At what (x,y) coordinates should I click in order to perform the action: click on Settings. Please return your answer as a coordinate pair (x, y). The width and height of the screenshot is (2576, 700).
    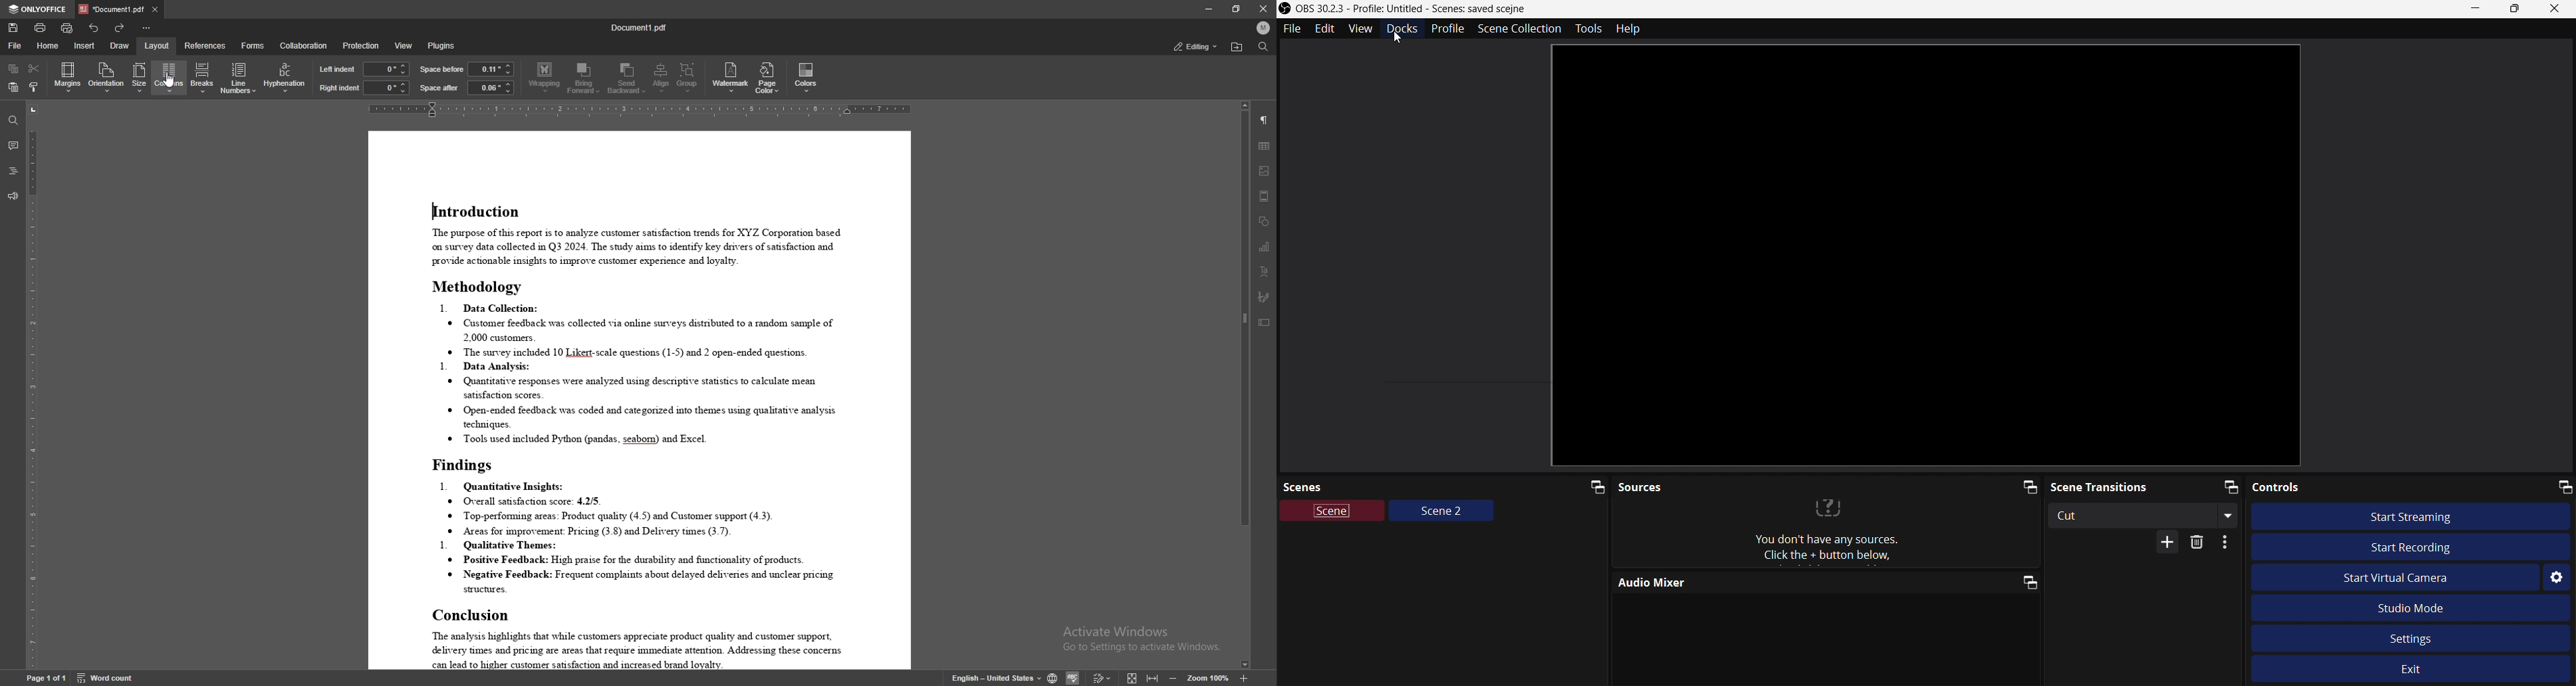
    Looking at the image, I should click on (2556, 575).